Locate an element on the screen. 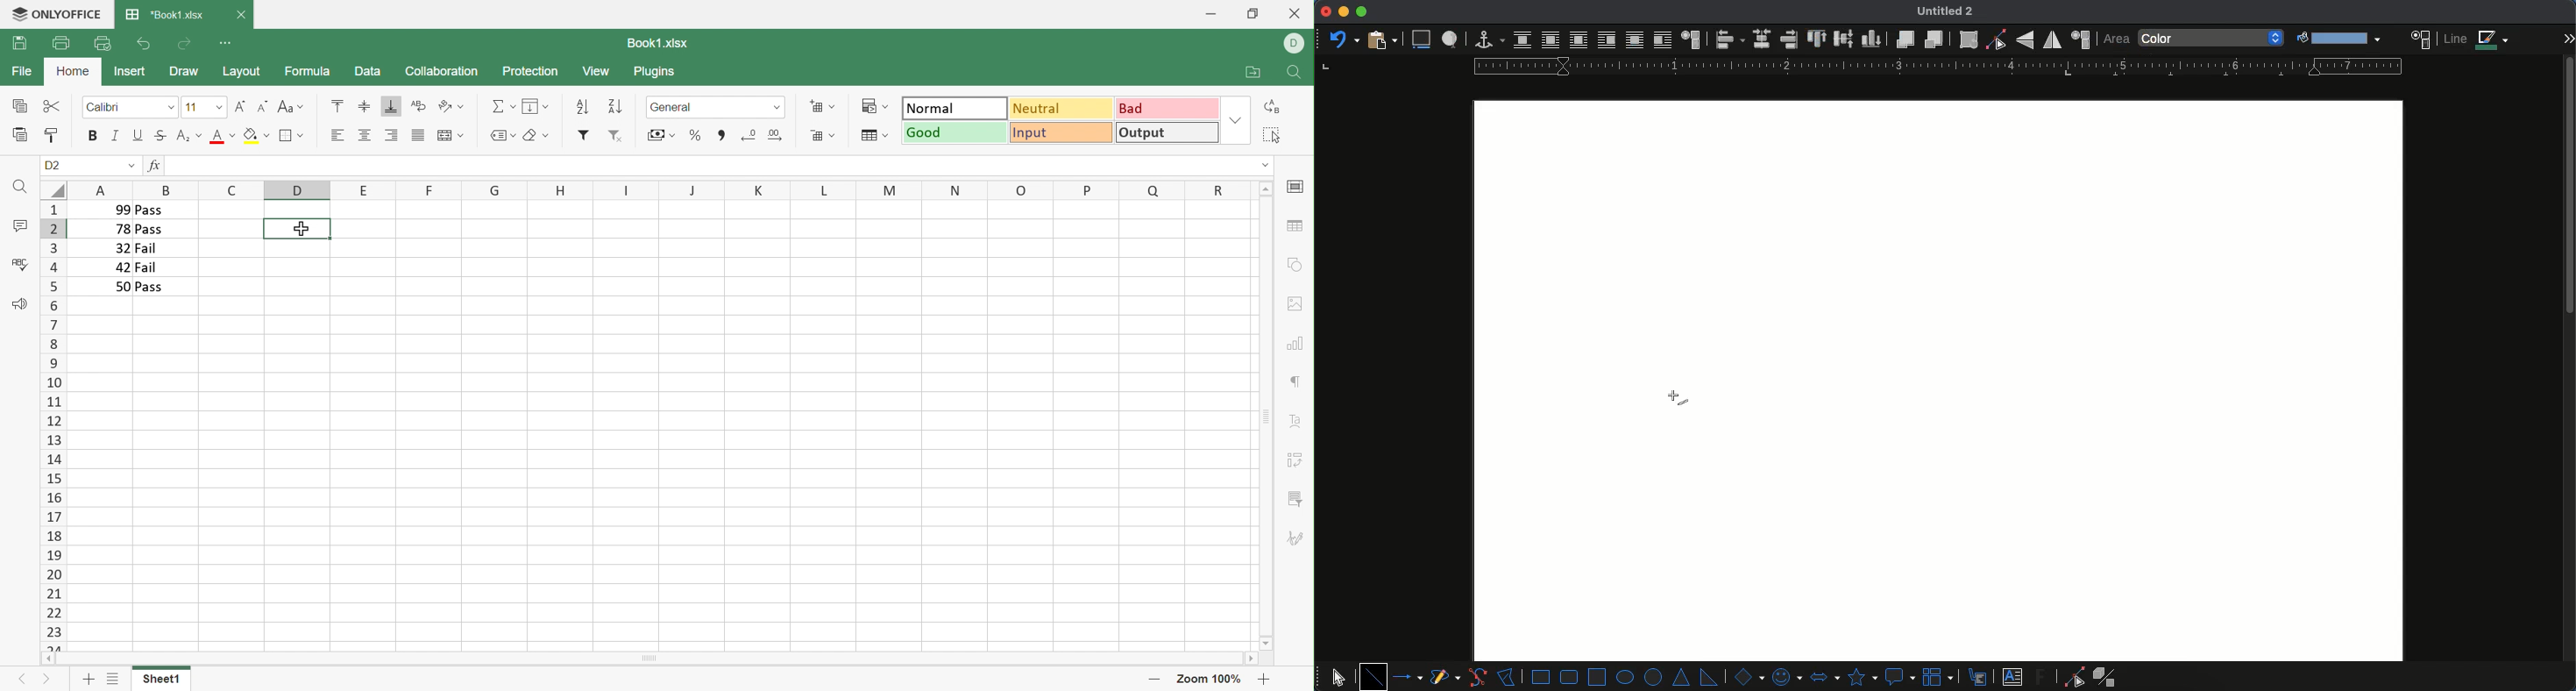 This screenshot has width=2576, height=700. curves and polygons is located at coordinates (1445, 678).